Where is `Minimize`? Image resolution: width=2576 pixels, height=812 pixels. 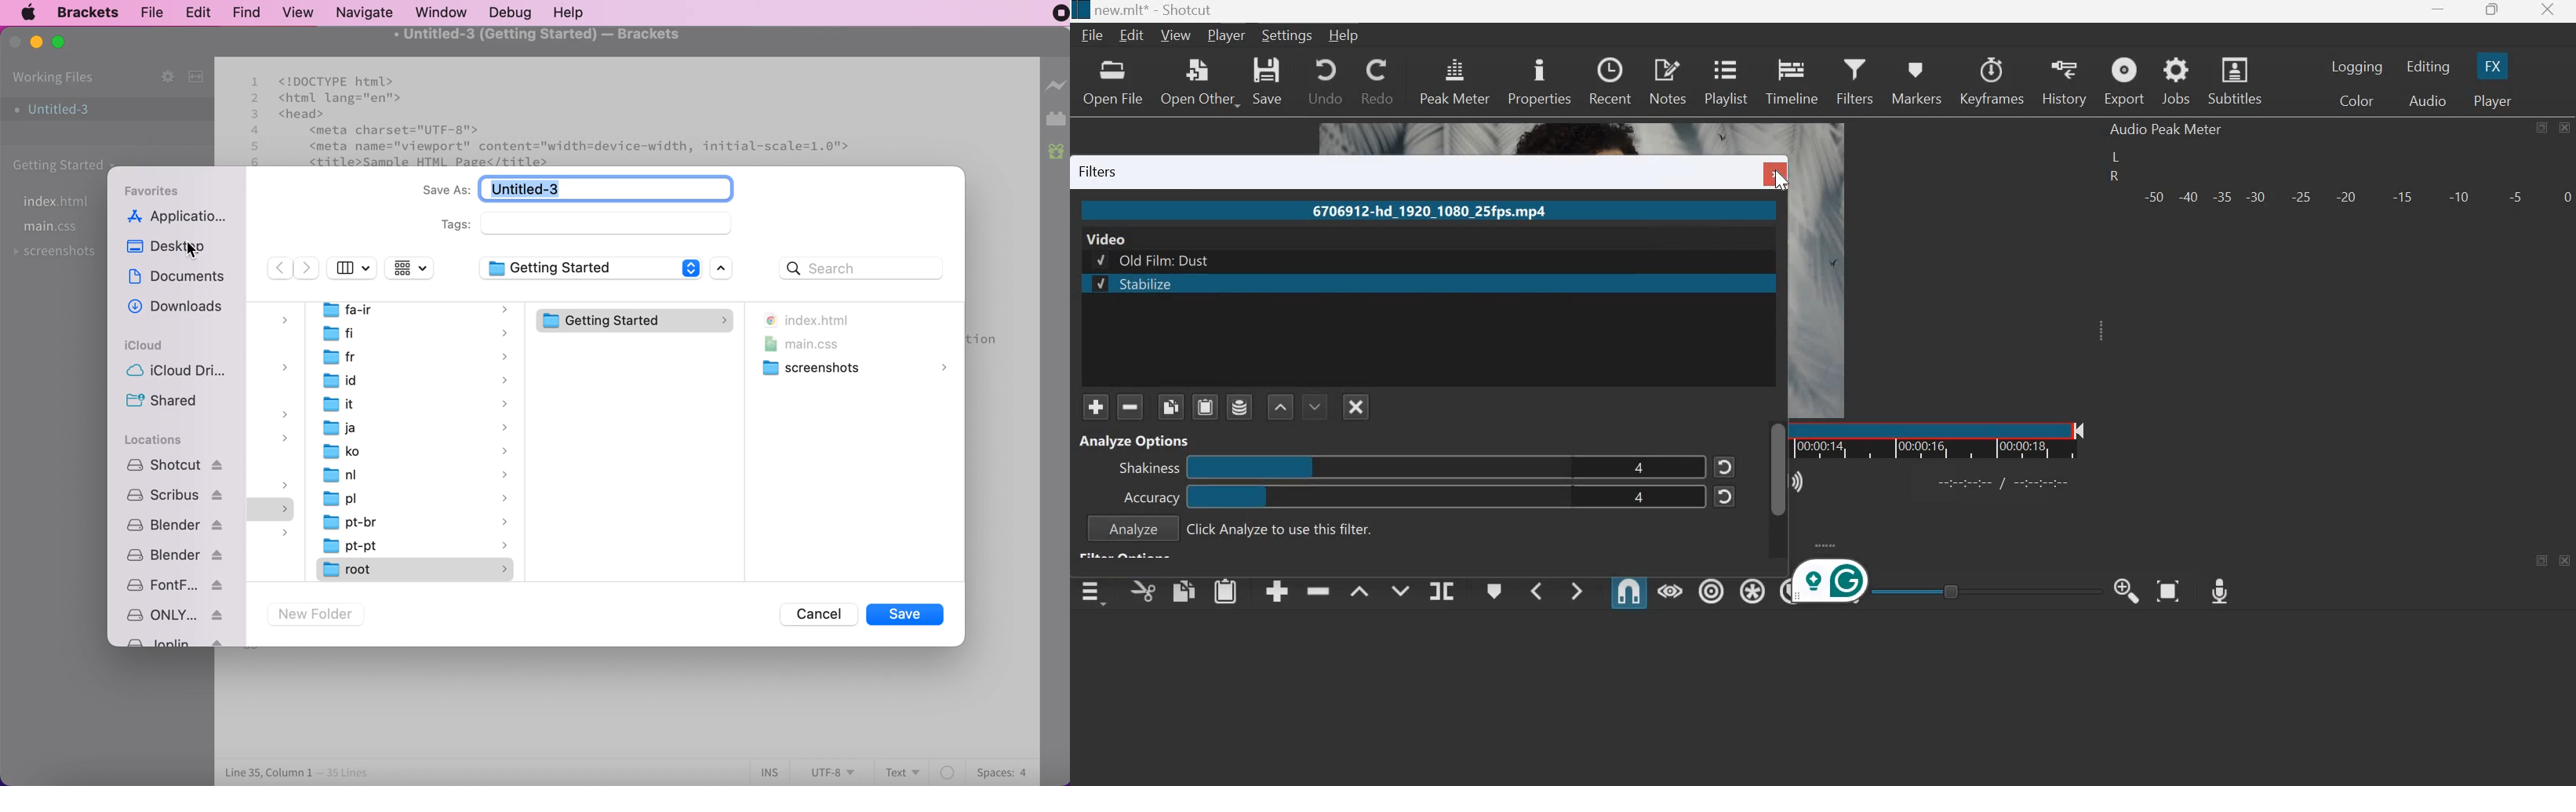
Minimize is located at coordinates (2441, 10).